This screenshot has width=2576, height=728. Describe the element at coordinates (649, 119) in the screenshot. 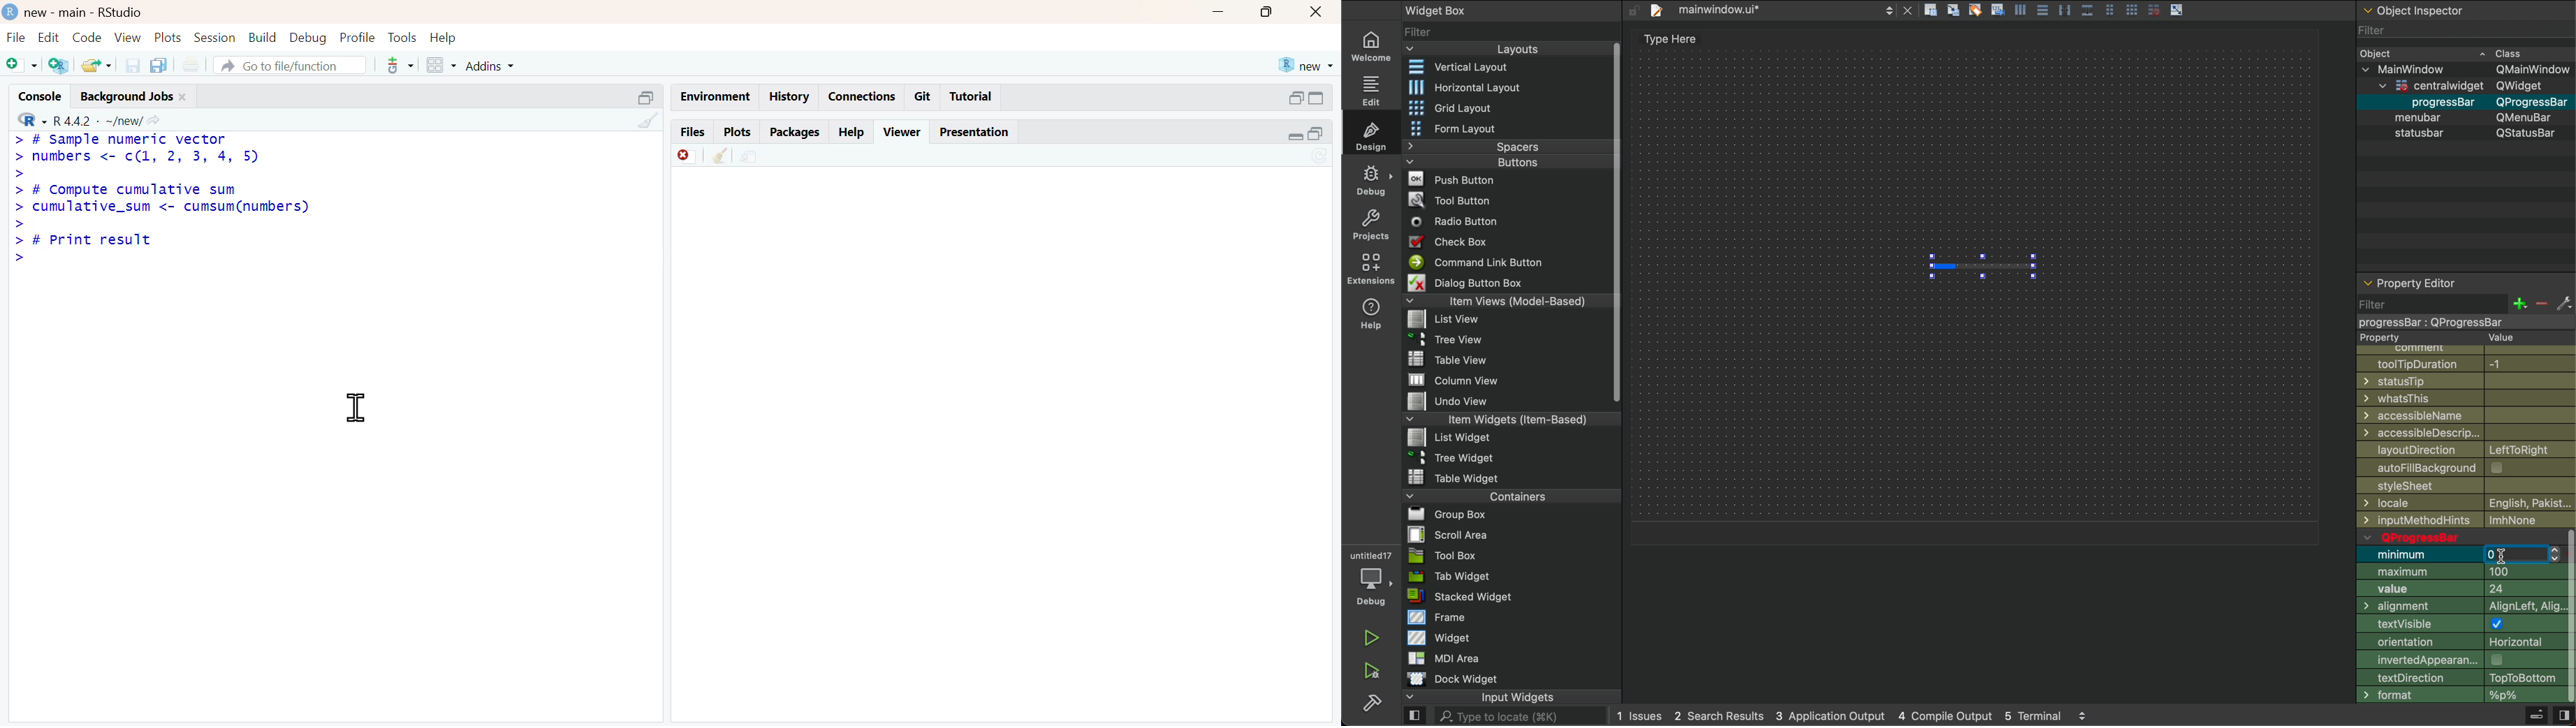

I see `clear console` at that location.